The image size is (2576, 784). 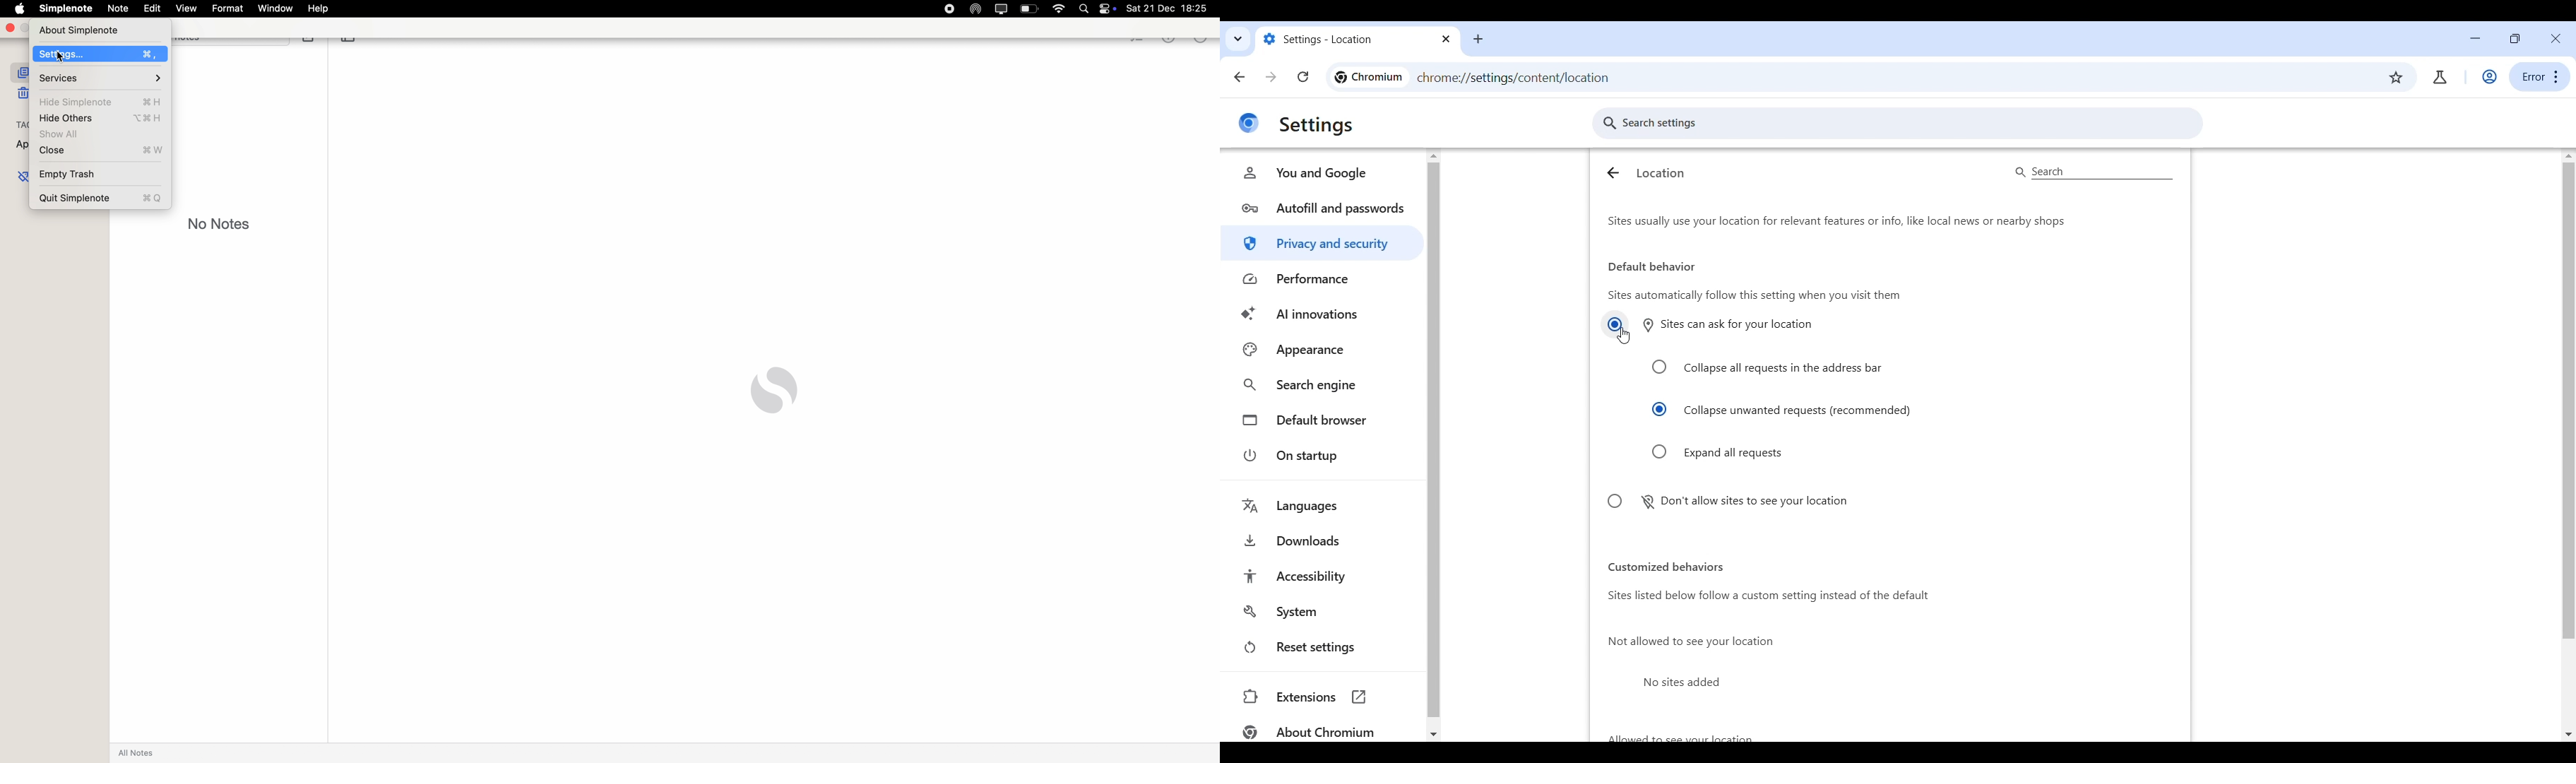 What do you see at coordinates (2566, 402) in the screenshot?
I see `Vertical slide bar` at bounding box center [2566, 402].